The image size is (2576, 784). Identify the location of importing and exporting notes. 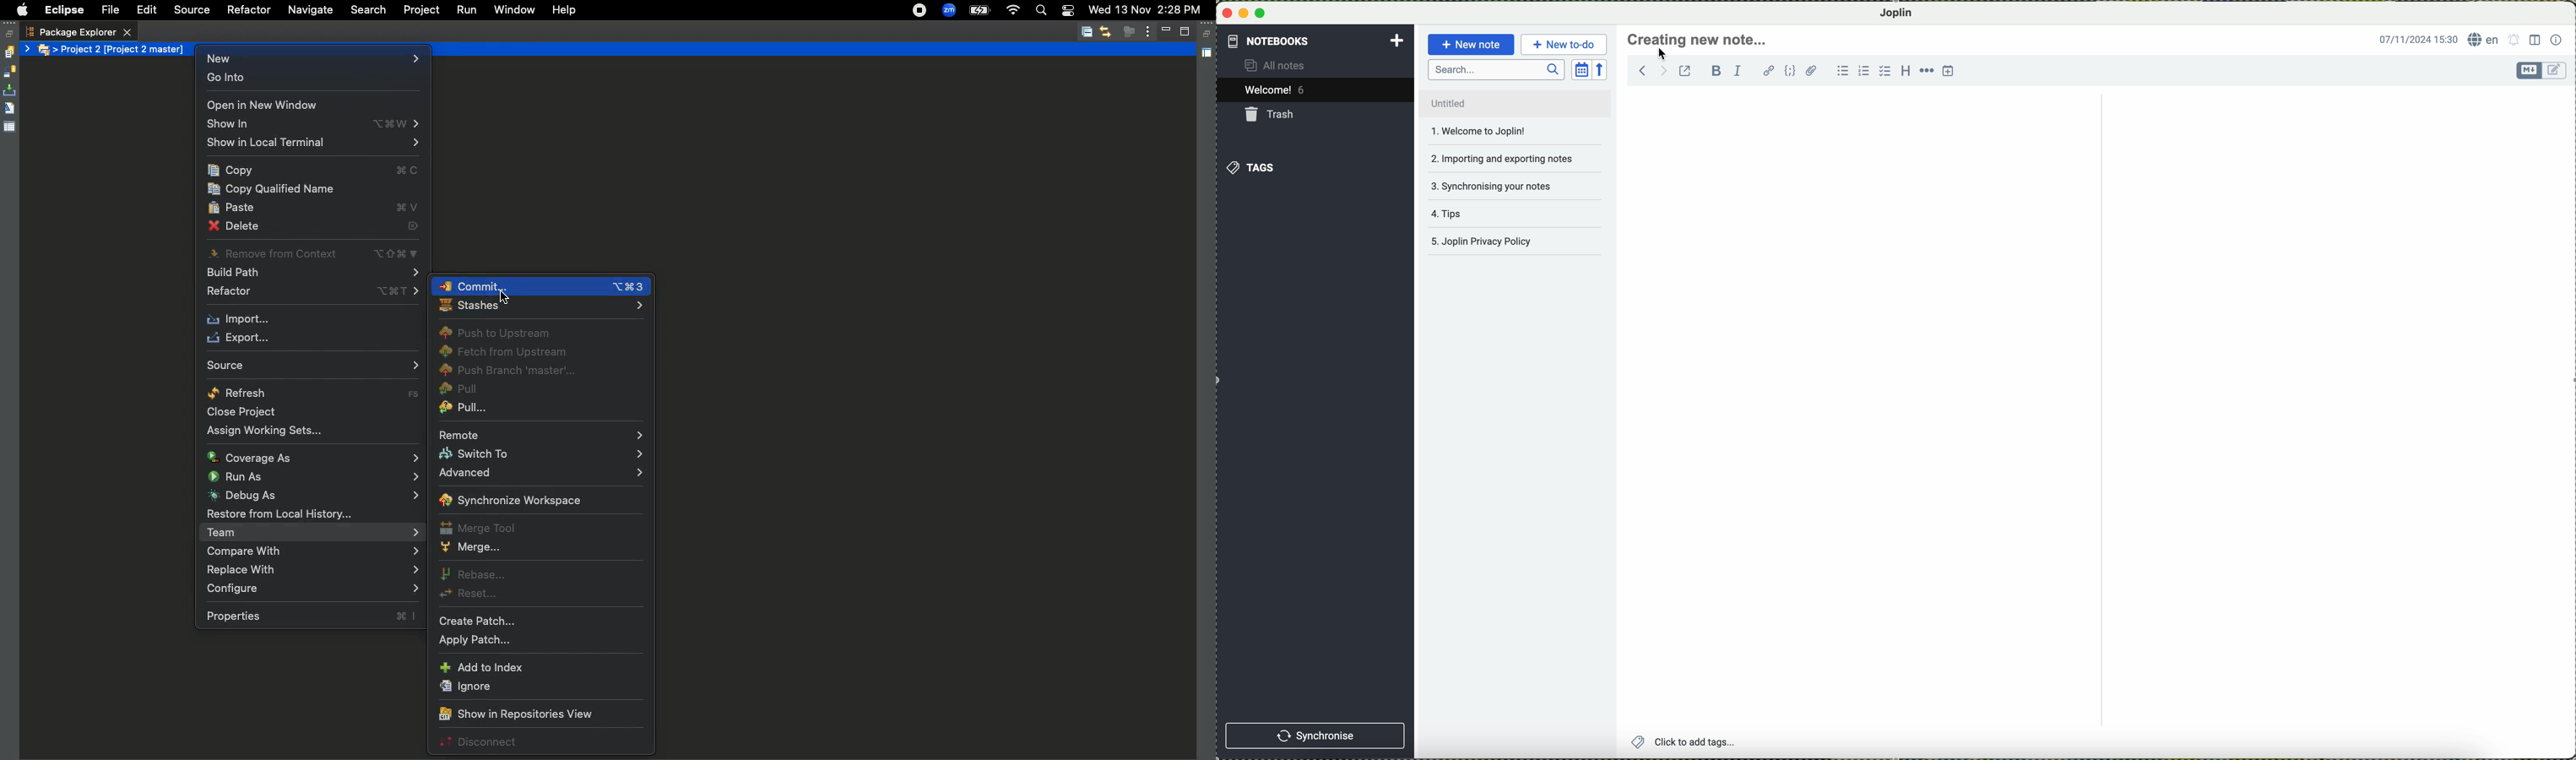
(1501, 158).